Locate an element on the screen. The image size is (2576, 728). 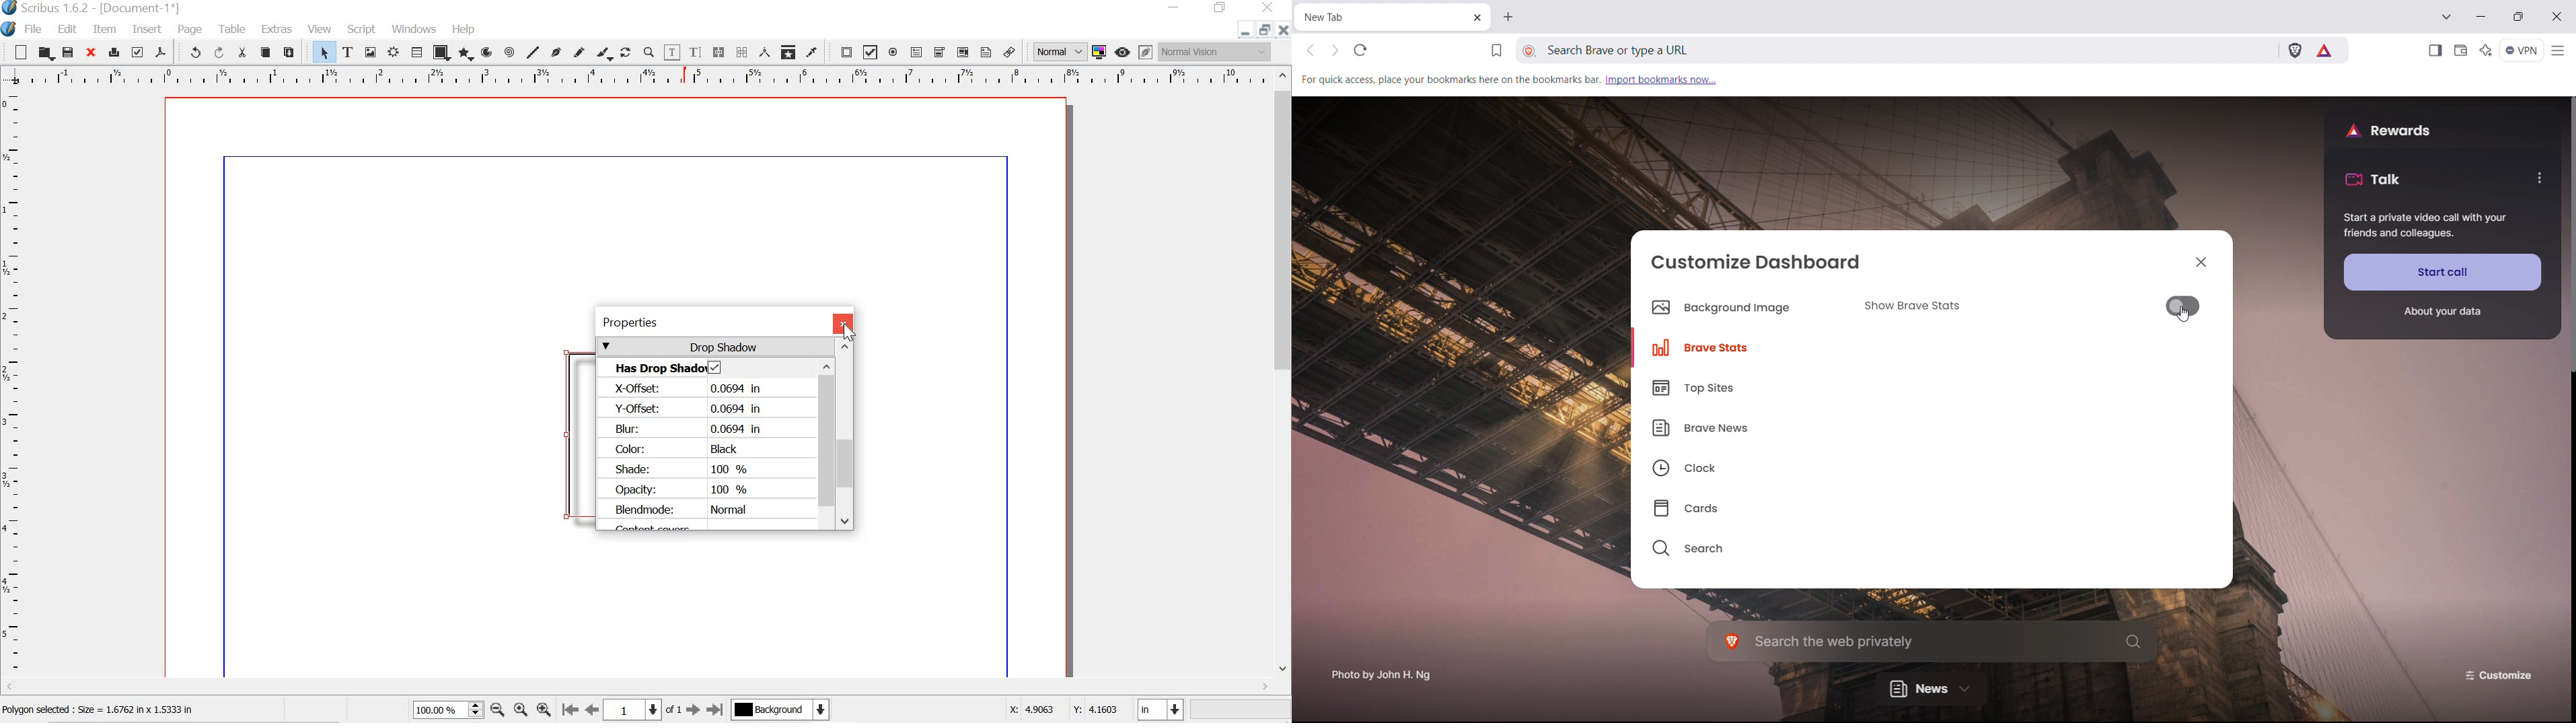
polygon is located at coordinates (464, 54).